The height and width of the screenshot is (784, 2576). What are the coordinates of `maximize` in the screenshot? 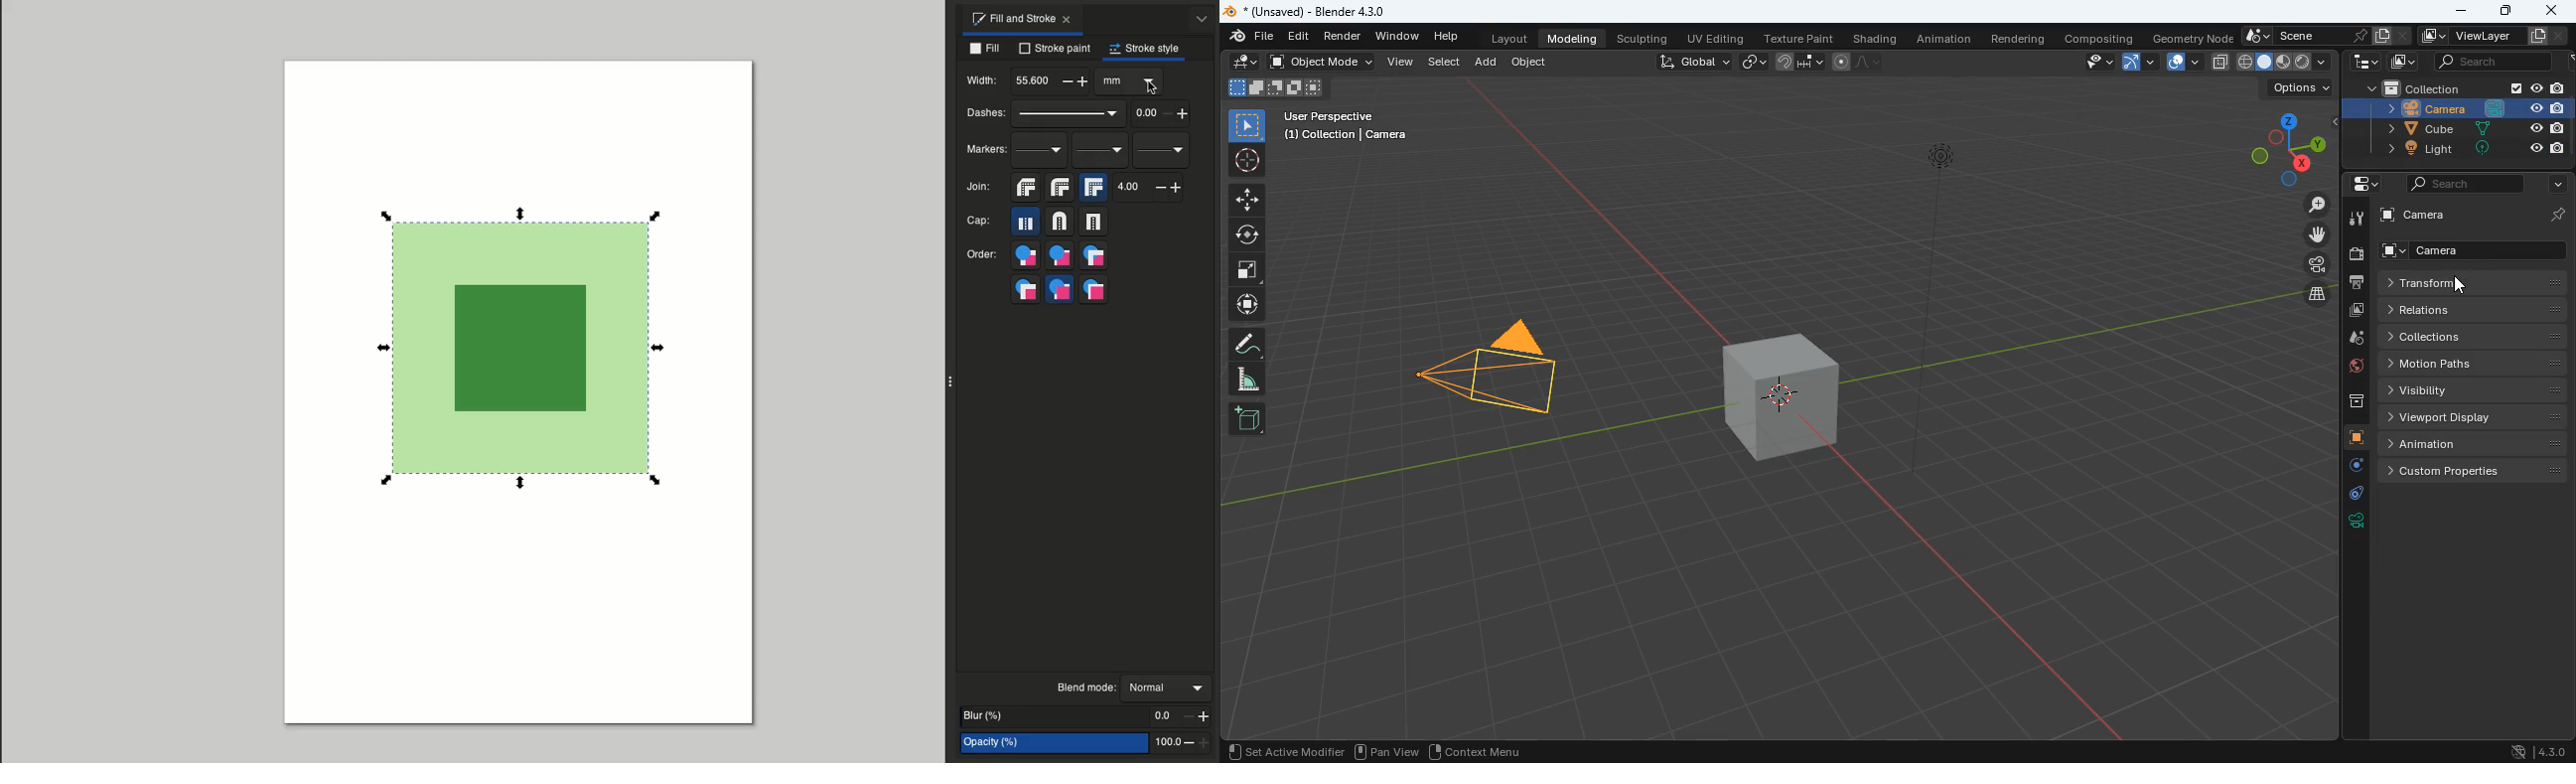 It's located at (2504, 10).